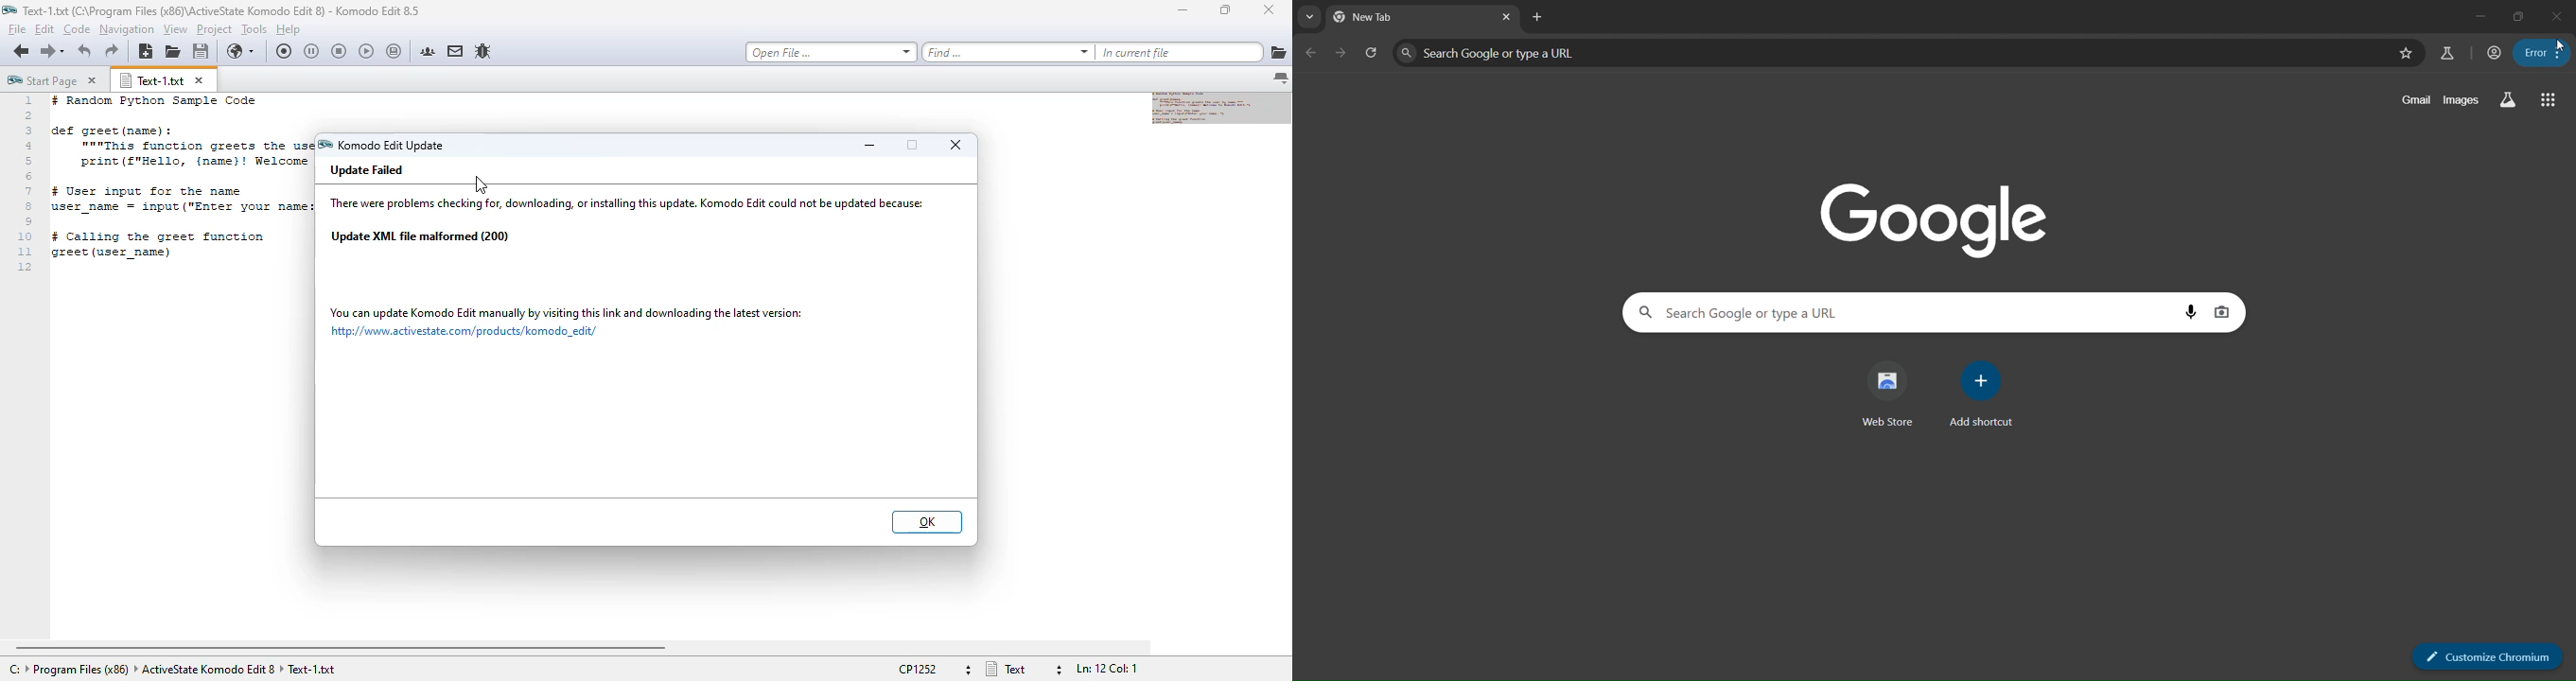 The image size is (2576, 700). Describe the element at coordinates (1312, 19) in the screenshot. I see `search tabs` at that location.